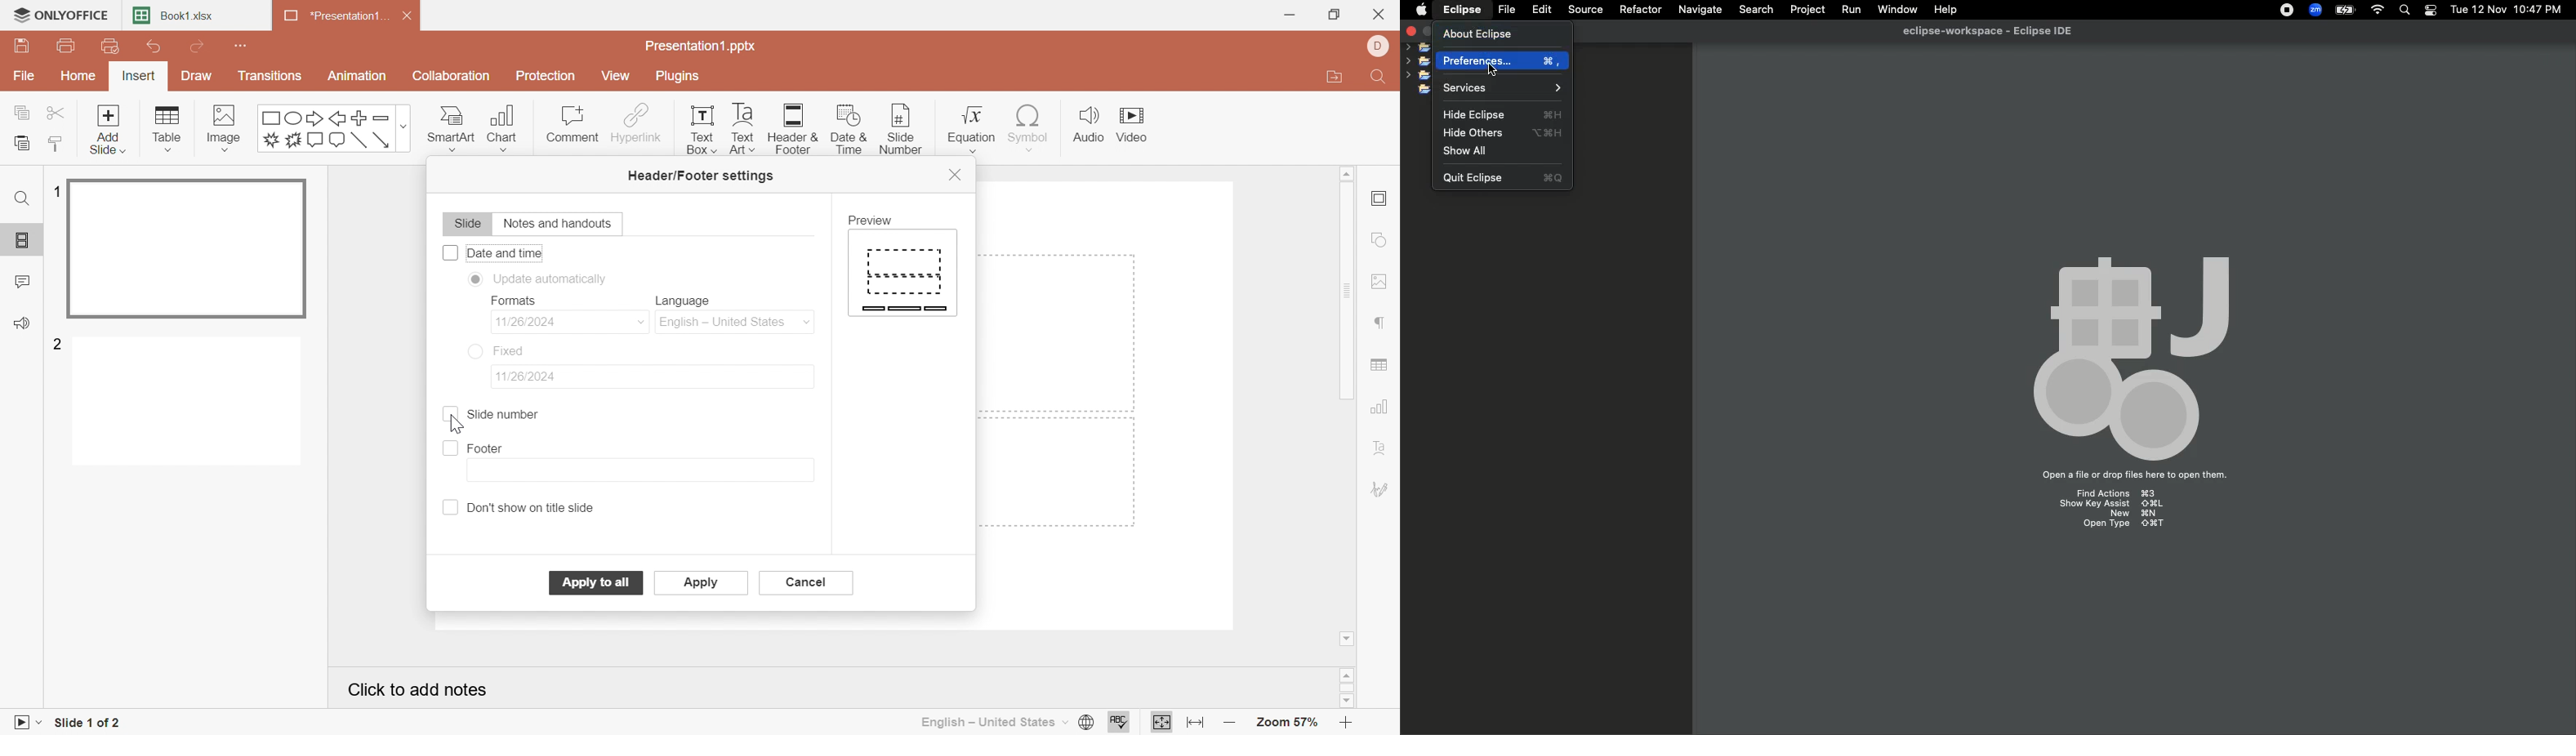 This screenshot has height=756, width=2576. What do you see at coordinates (1350, 673) in the screenshot?
I see `Scroll Up` at bounding box center [1350, 673].